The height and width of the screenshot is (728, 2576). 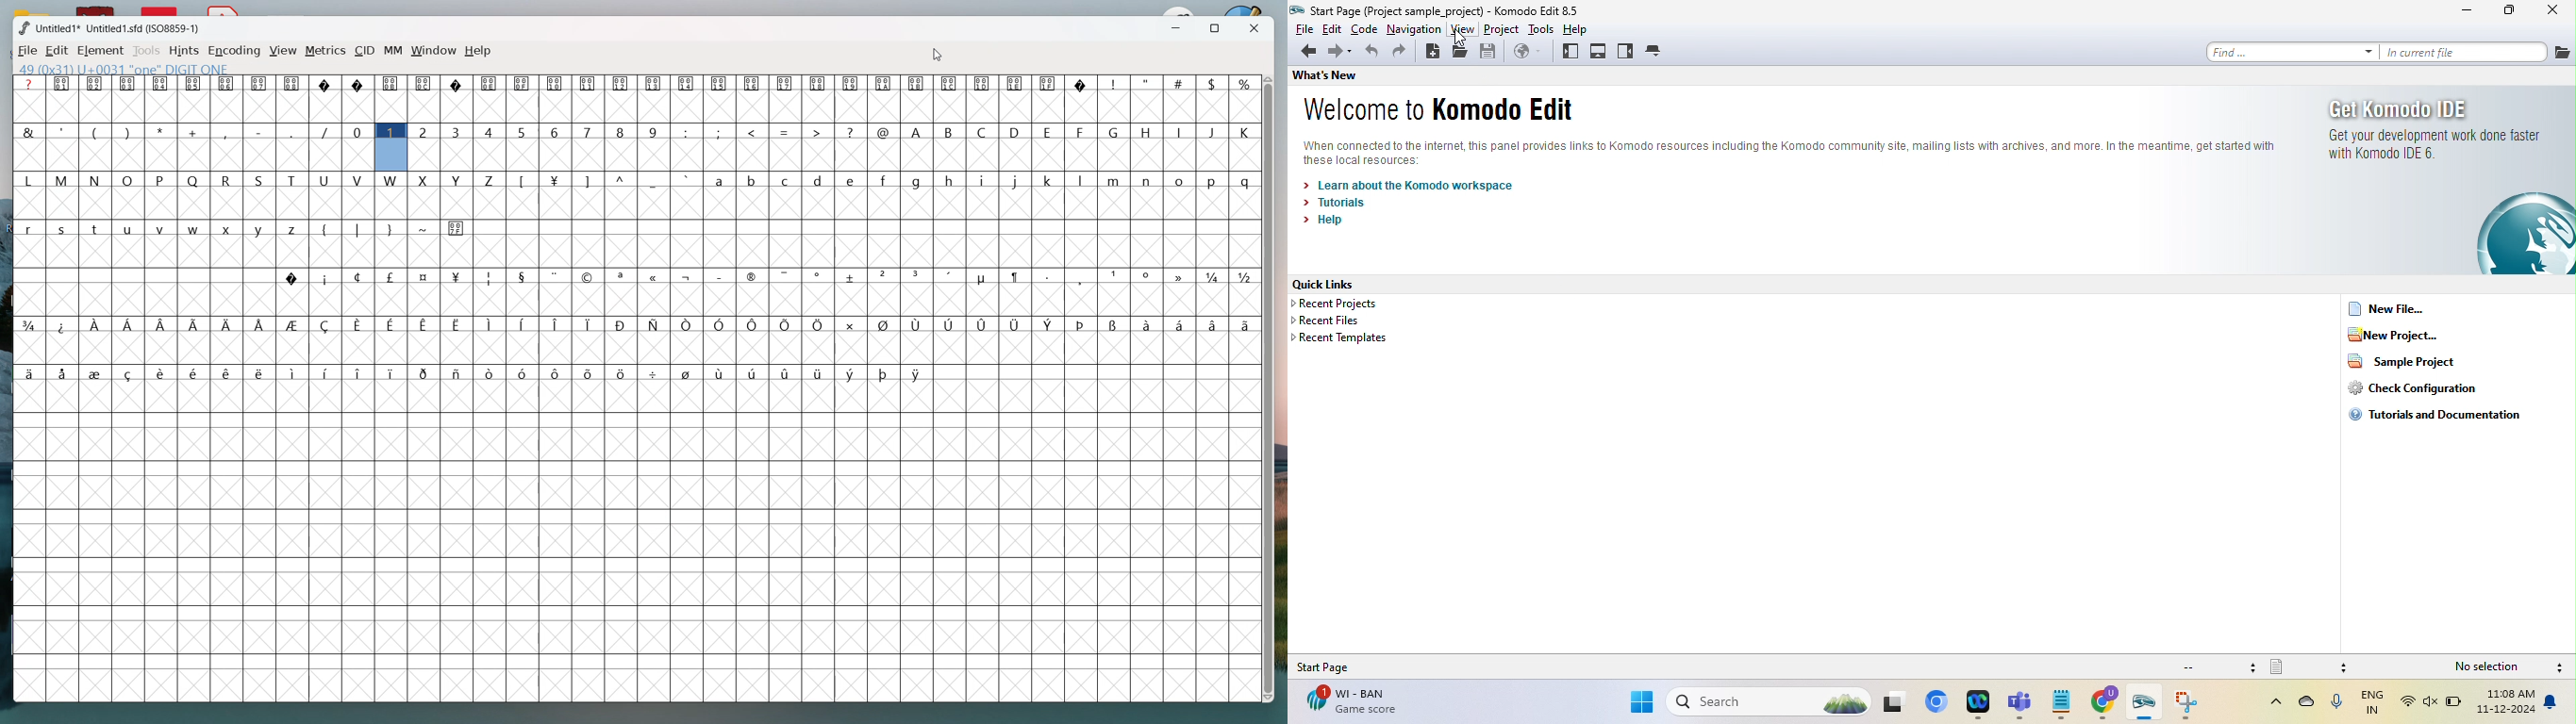 I want to click on symbol, so click(x=327, y=83).